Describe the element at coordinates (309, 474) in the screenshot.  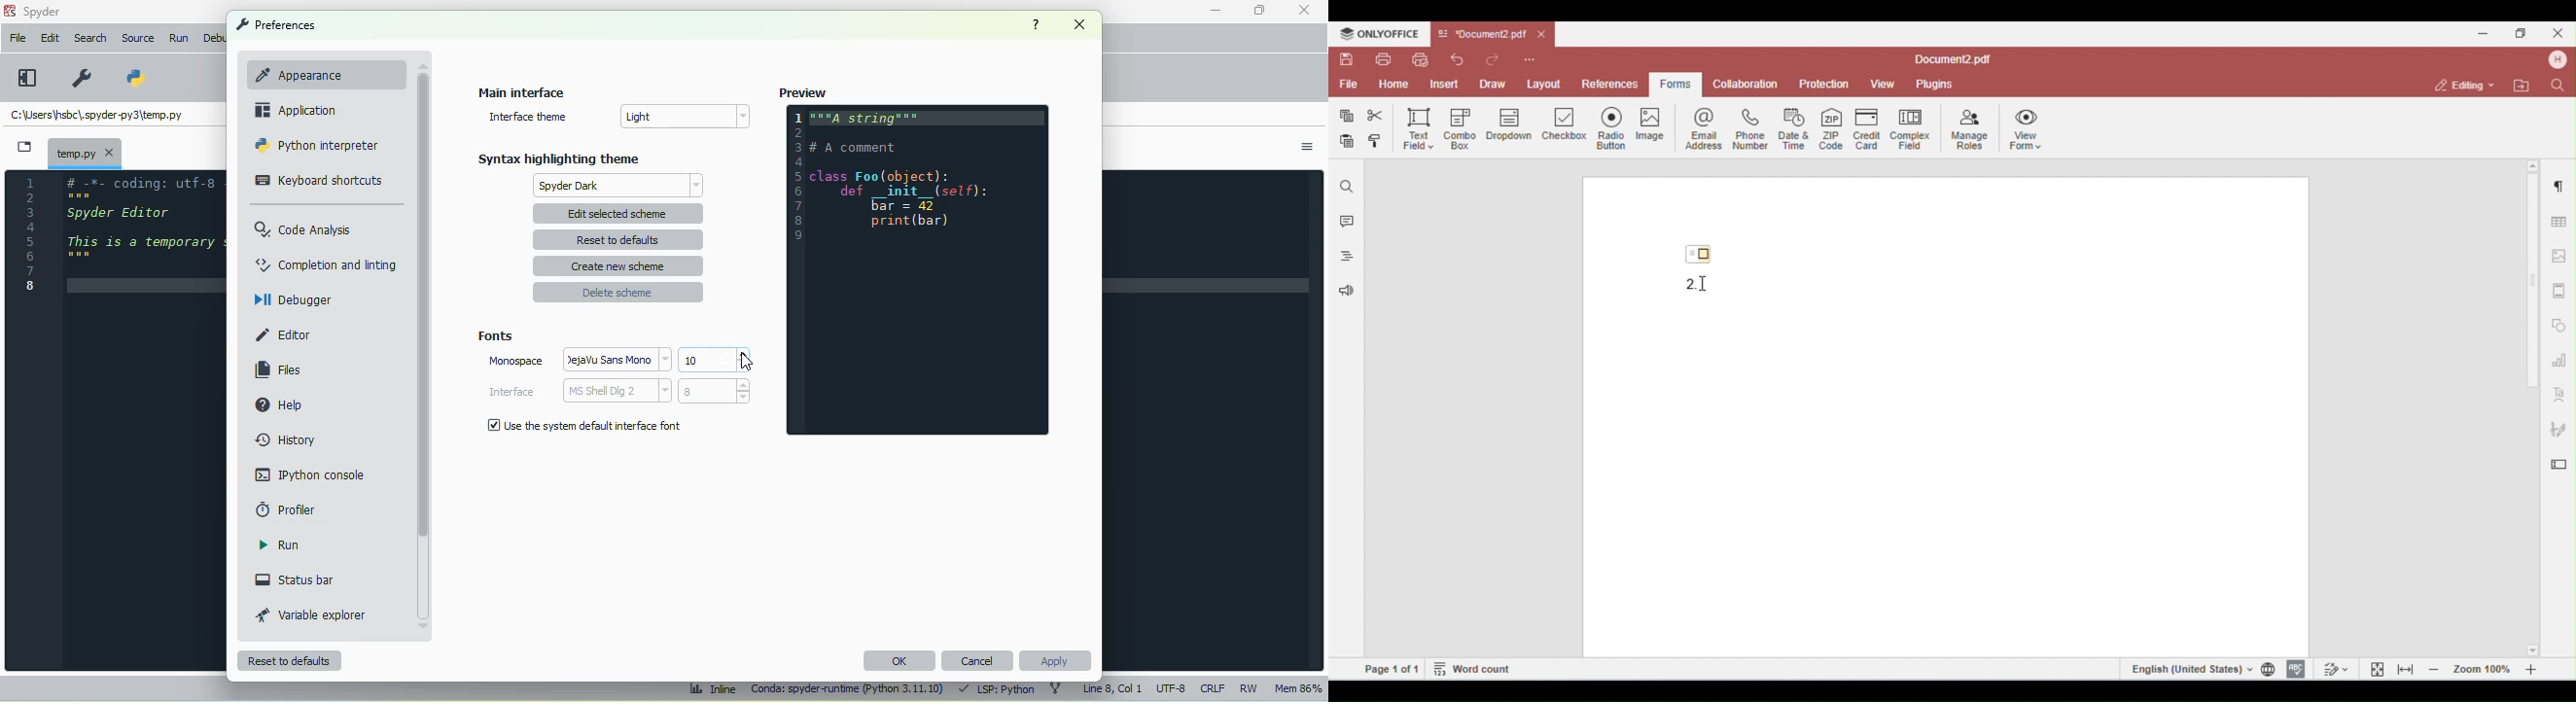
I see `IPython console` at that location.